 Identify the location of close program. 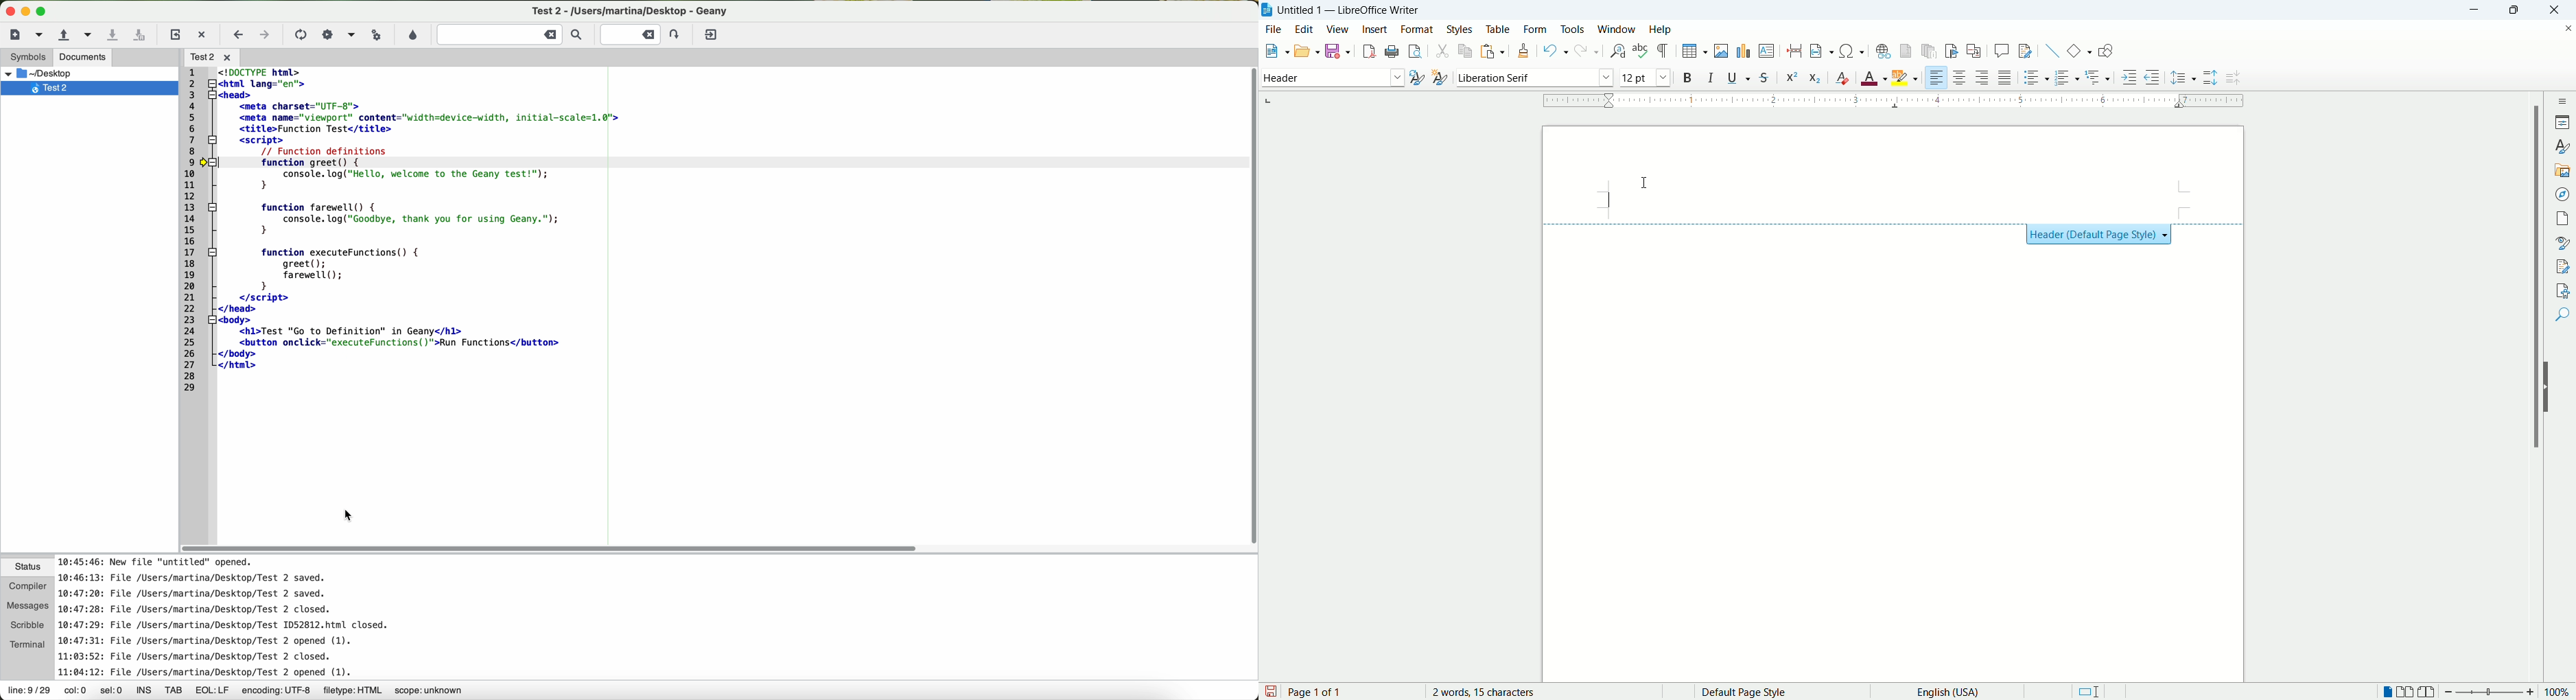
(8, 9).